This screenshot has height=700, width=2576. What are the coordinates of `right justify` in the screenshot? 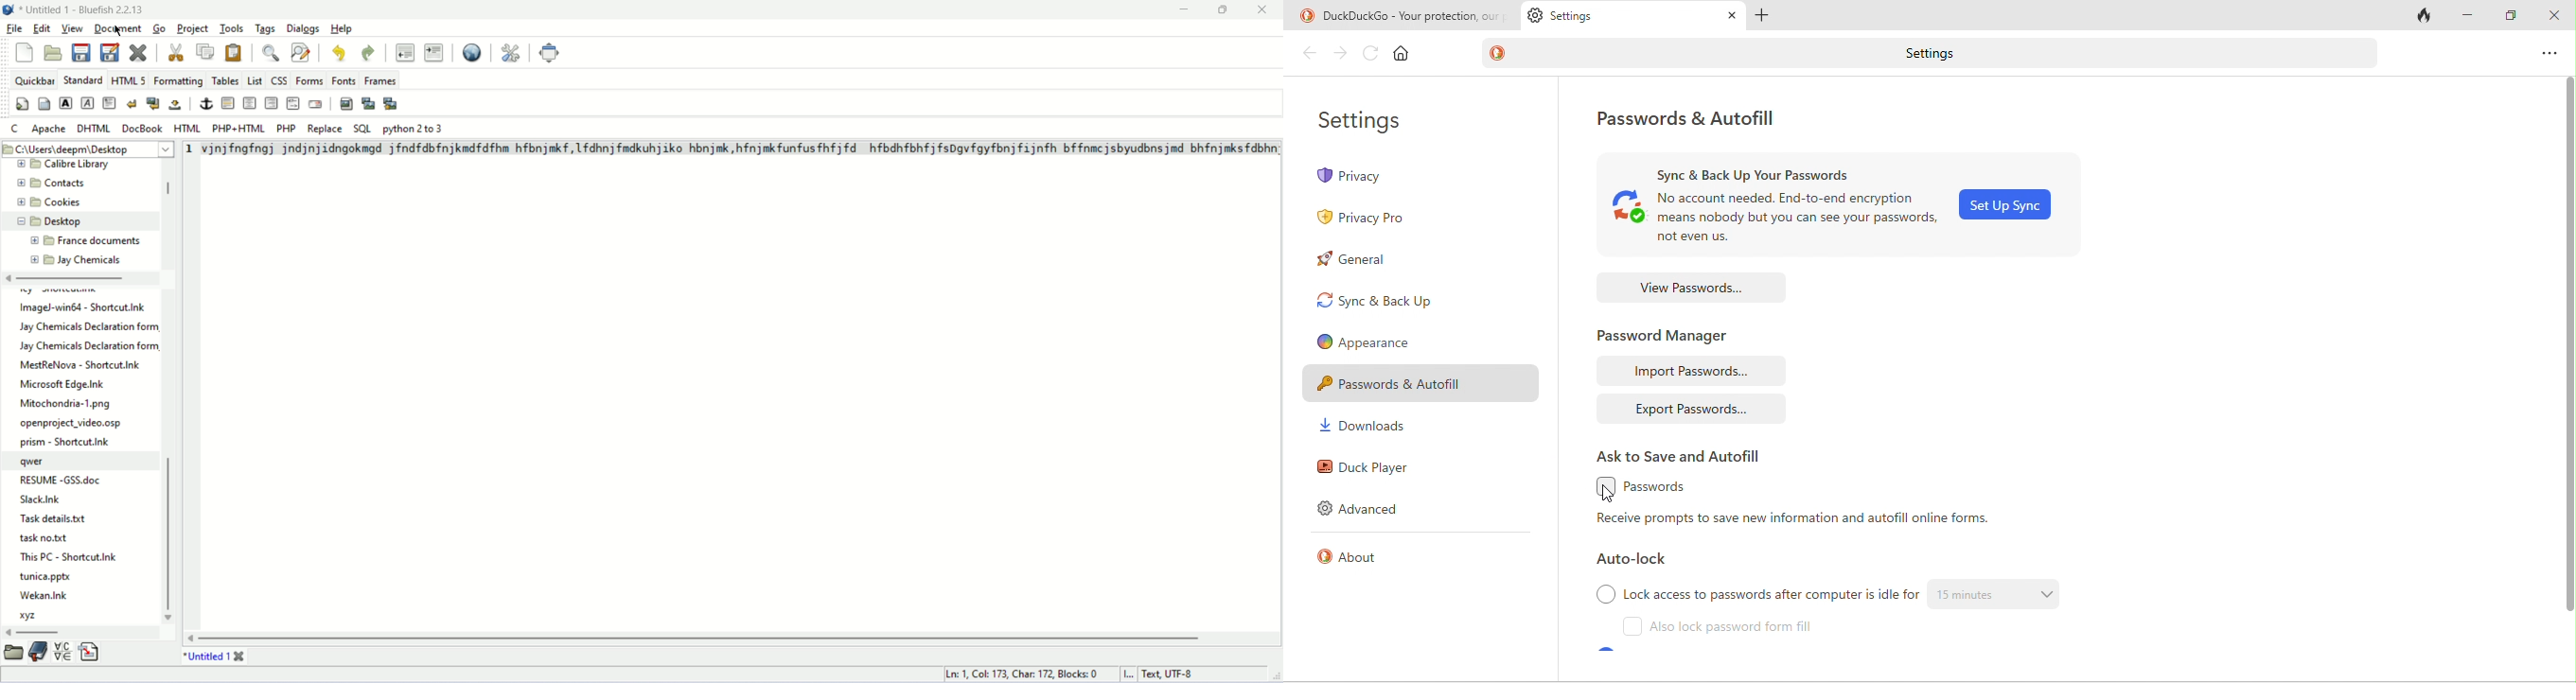 It's located at (271, 102).